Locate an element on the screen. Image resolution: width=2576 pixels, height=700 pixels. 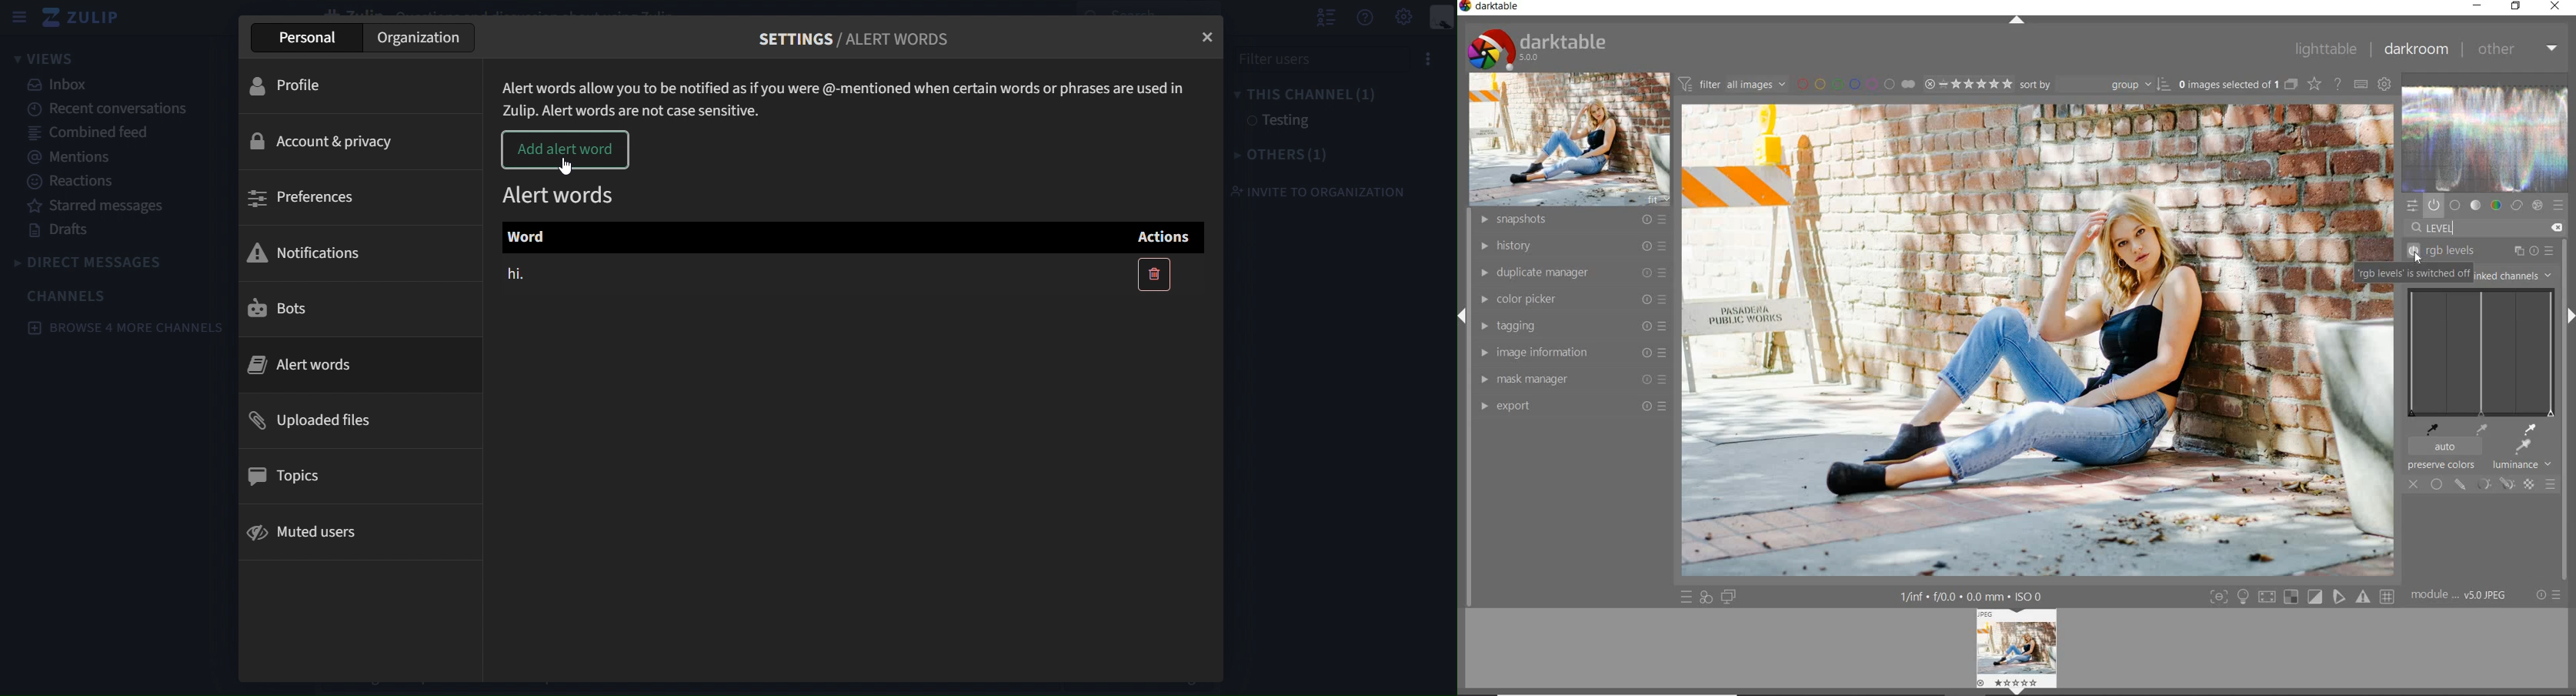
topics is located at coordinates (289, 473).